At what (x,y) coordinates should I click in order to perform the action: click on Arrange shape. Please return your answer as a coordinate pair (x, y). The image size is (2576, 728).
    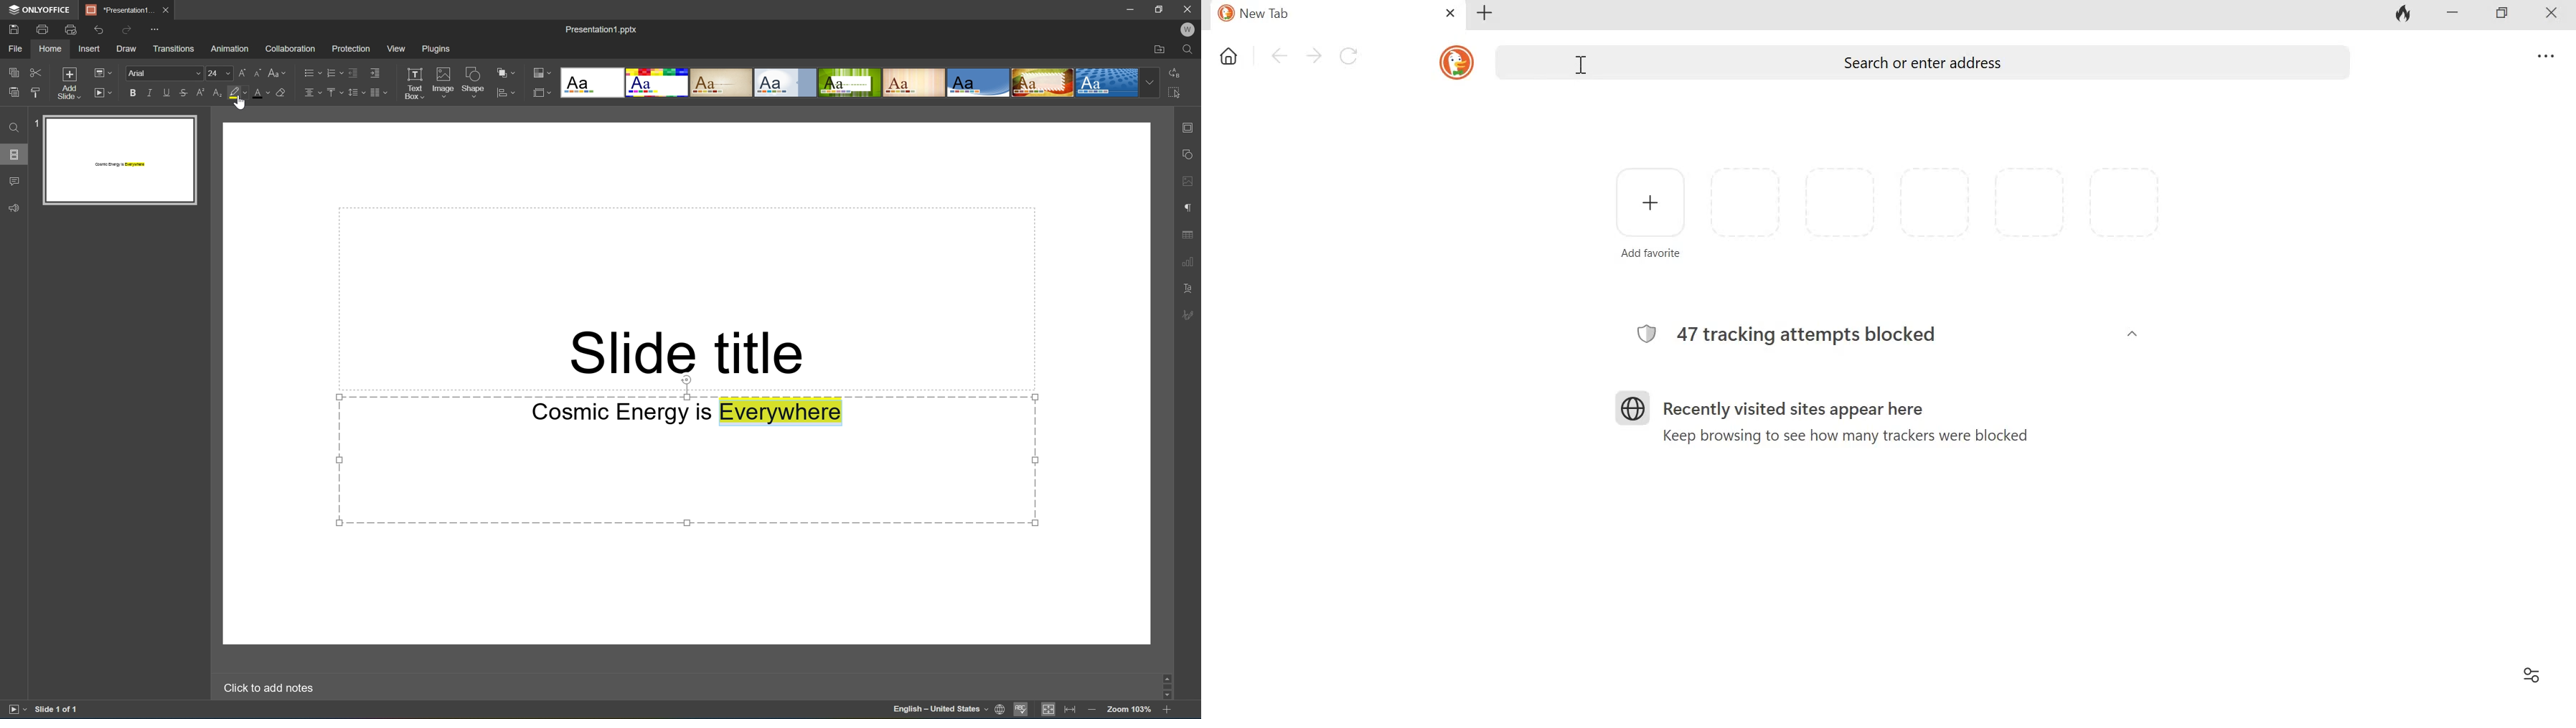
    Looking at the image, I should click on (503, 70).